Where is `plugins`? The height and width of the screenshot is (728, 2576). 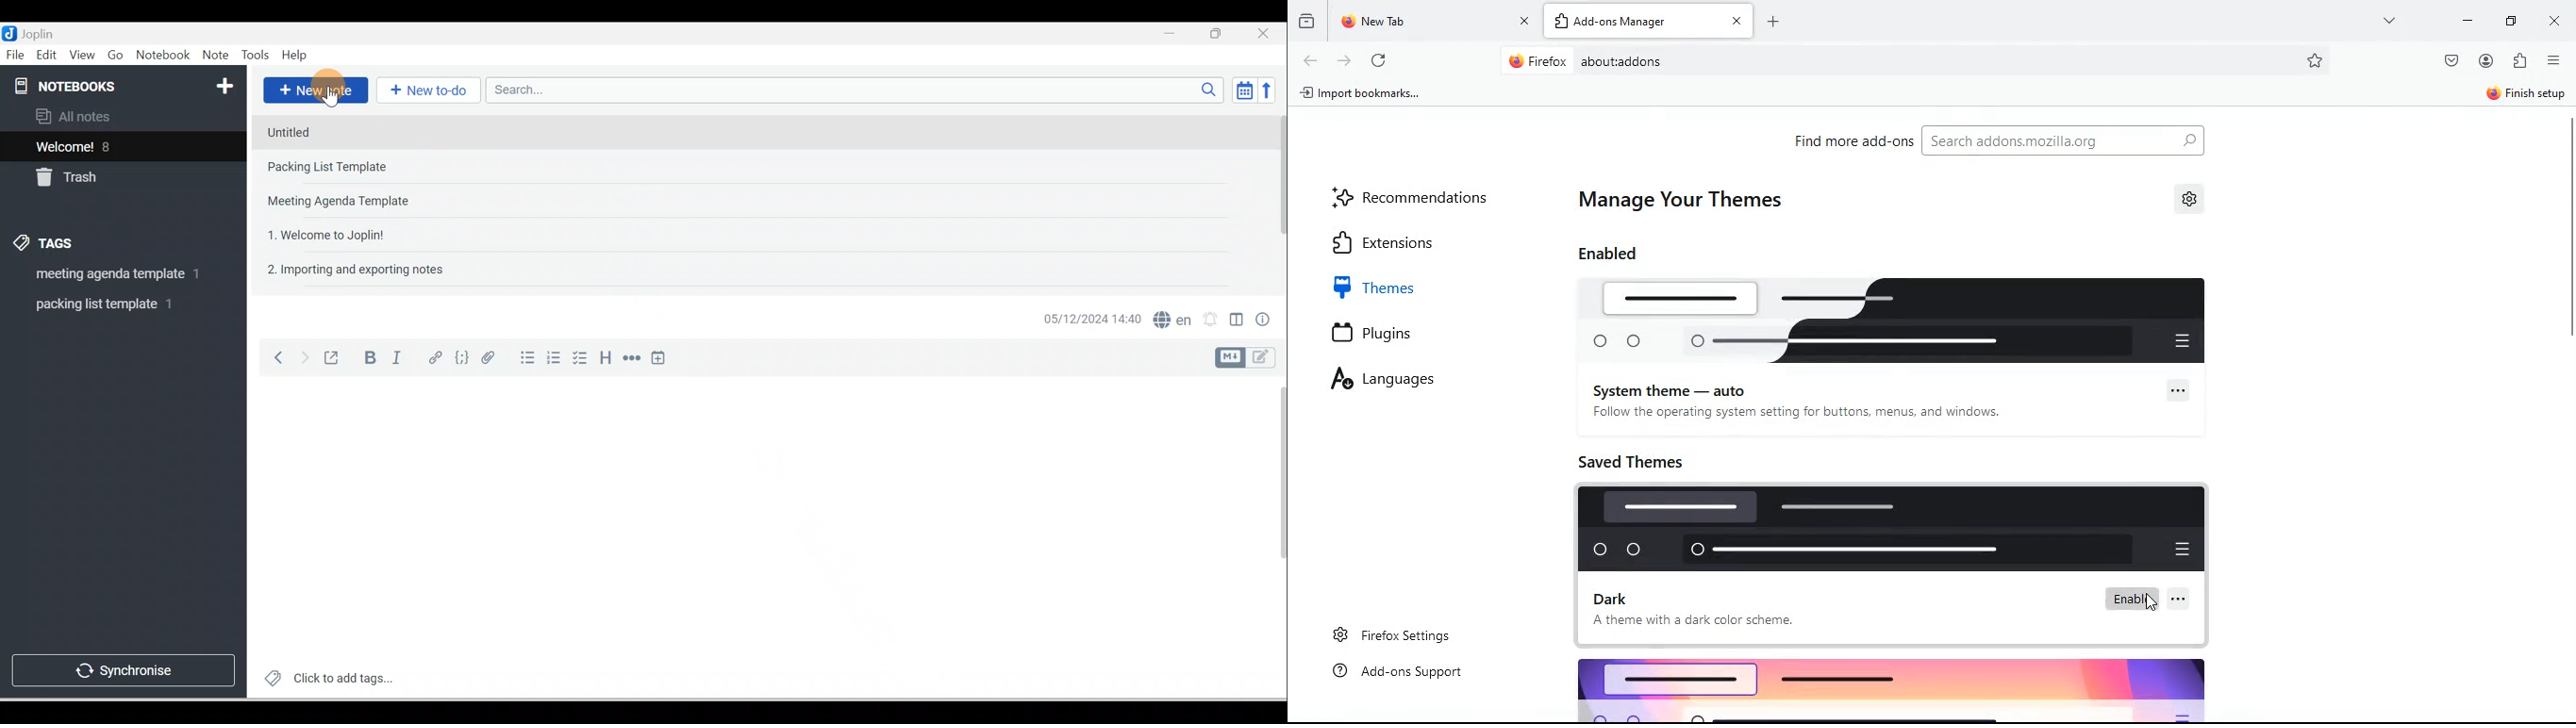
plugins is located at coordinates (1383, 333).